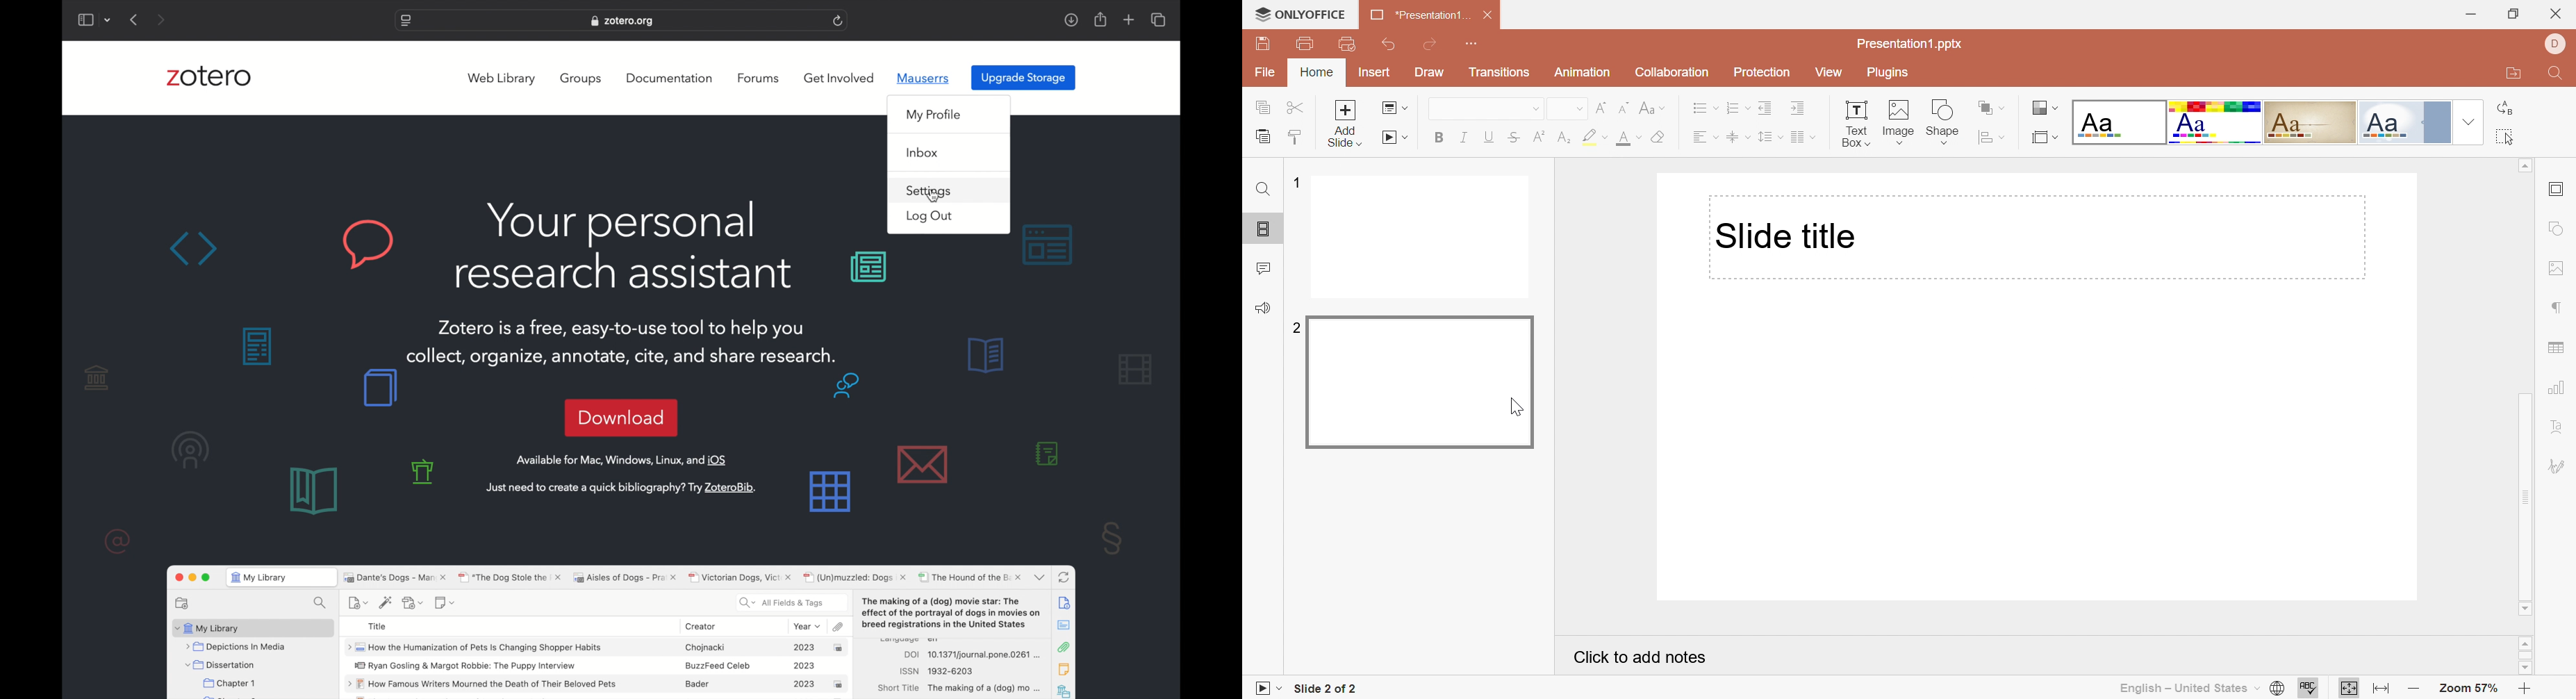 The image size is (2576, 700). What do you see at coordinates (838, 21) in the screenshot?
I see `refresh` at bounding box center [838, 21].